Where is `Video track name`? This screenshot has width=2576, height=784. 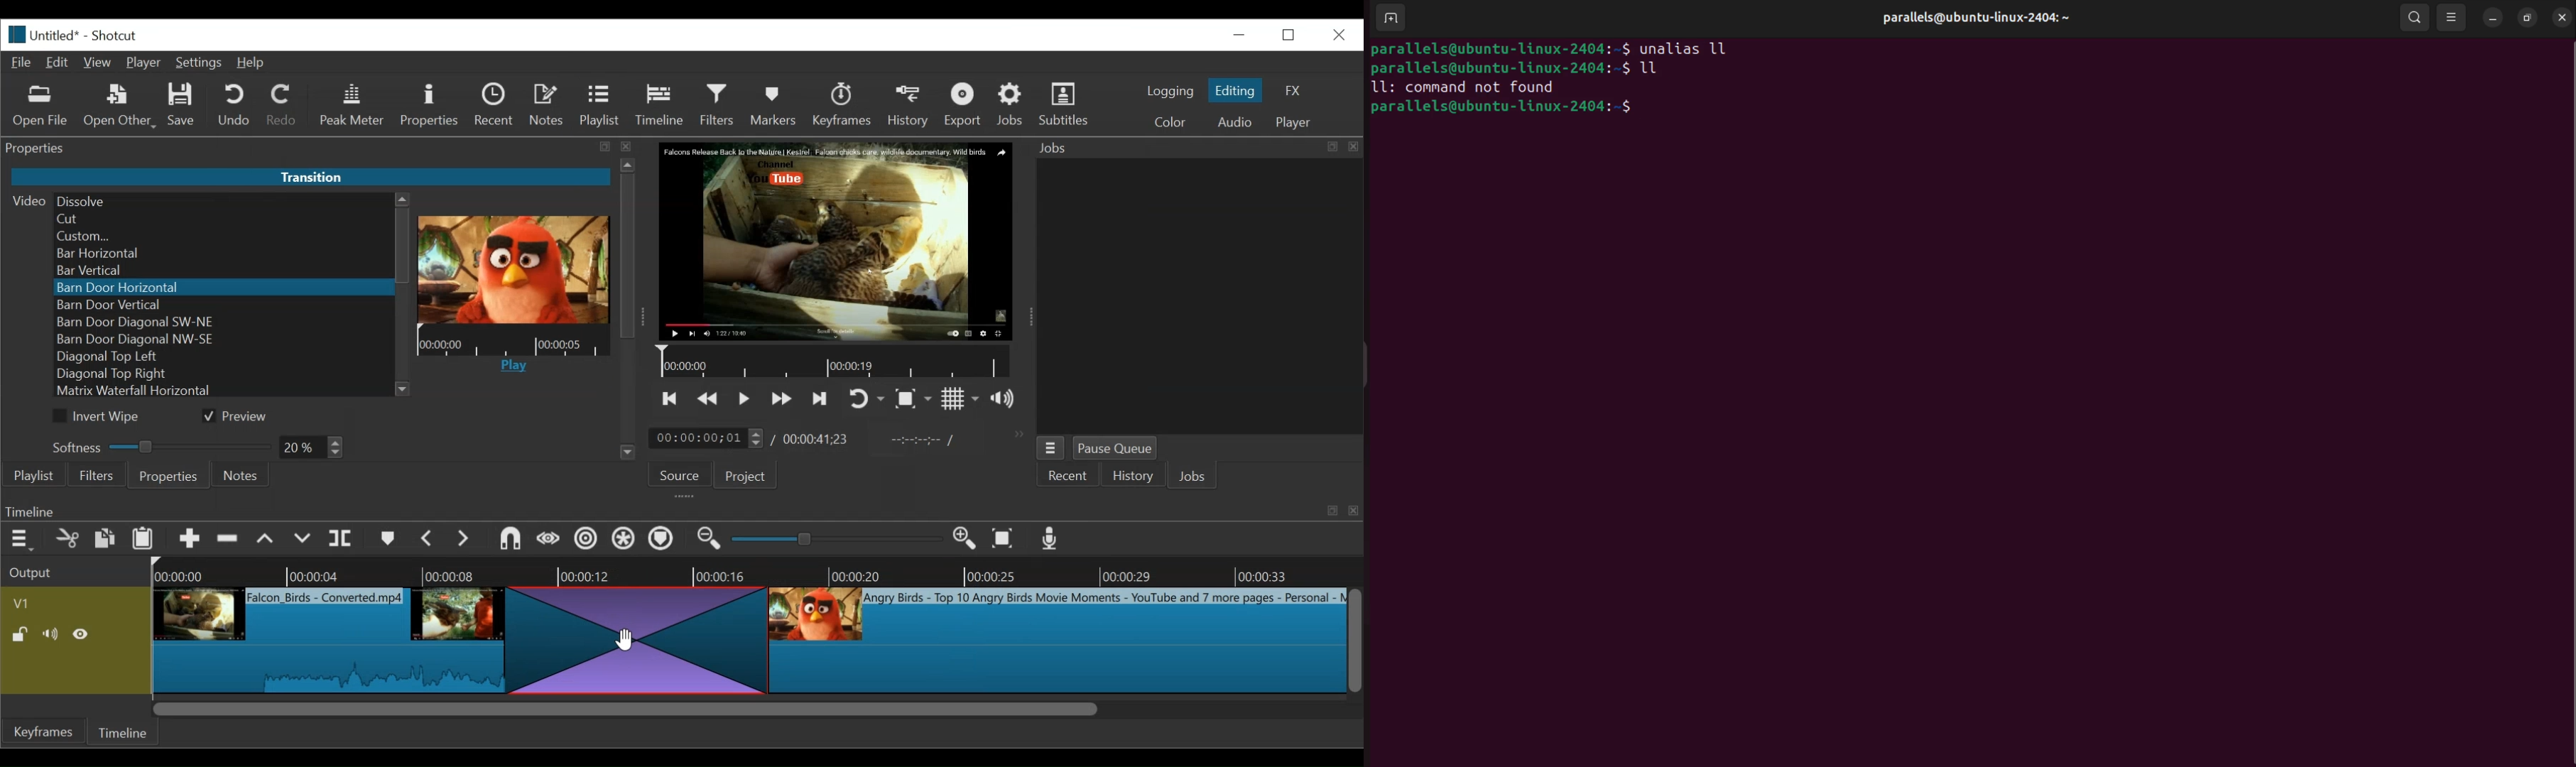 Video track name is located at coordinates (74, 602).